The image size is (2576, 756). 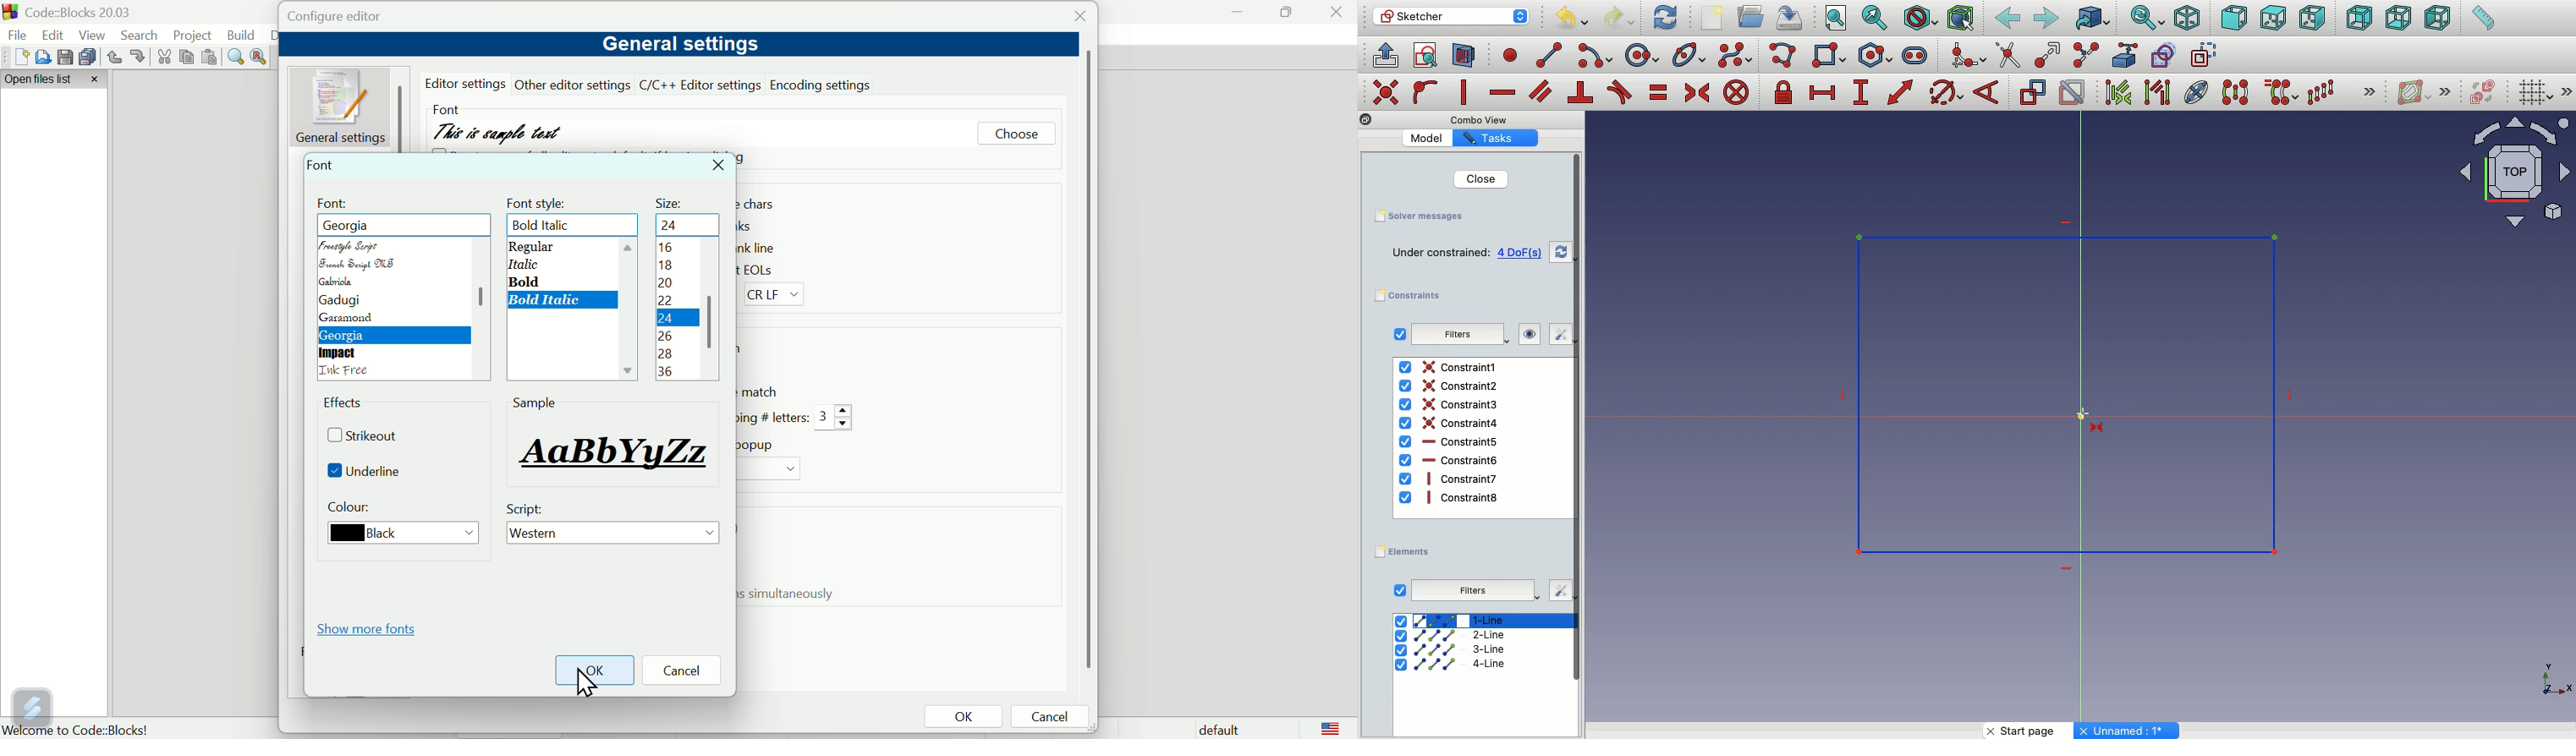 I want to click on Open file, so click(x=40, y=57).